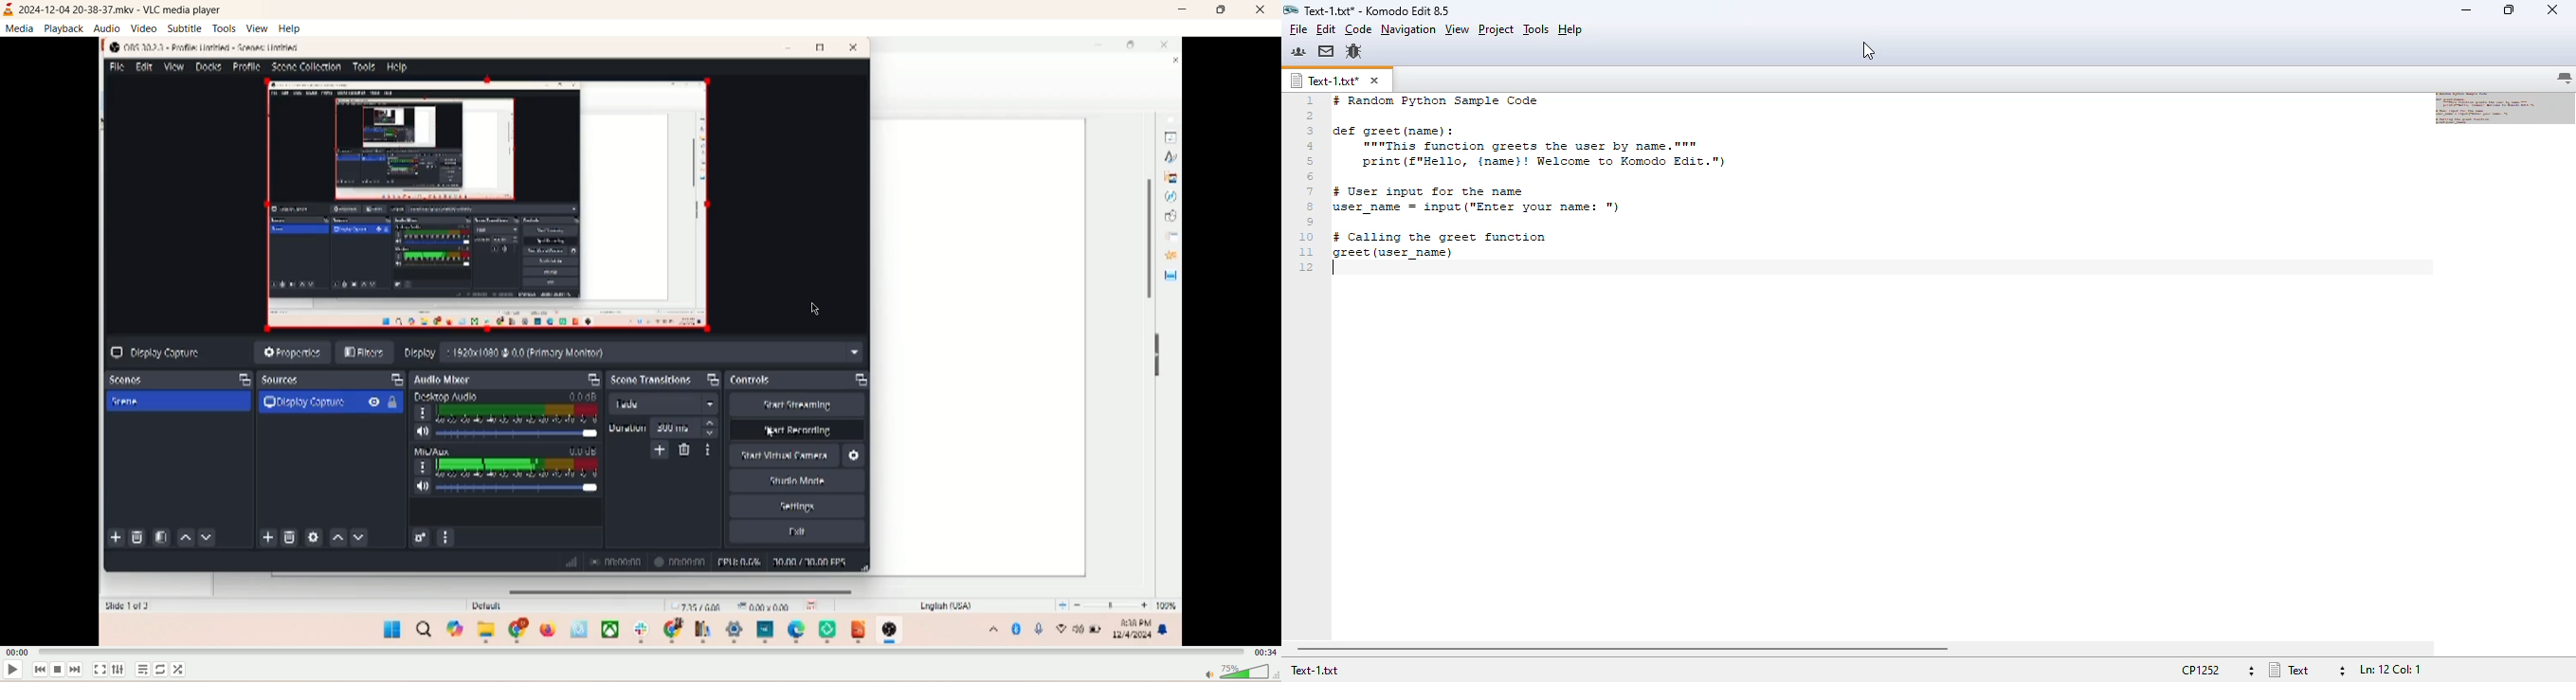  What do you see at coordinates (257, 28) in the screenshot?
I see `view` at bounding box center [257, 28].